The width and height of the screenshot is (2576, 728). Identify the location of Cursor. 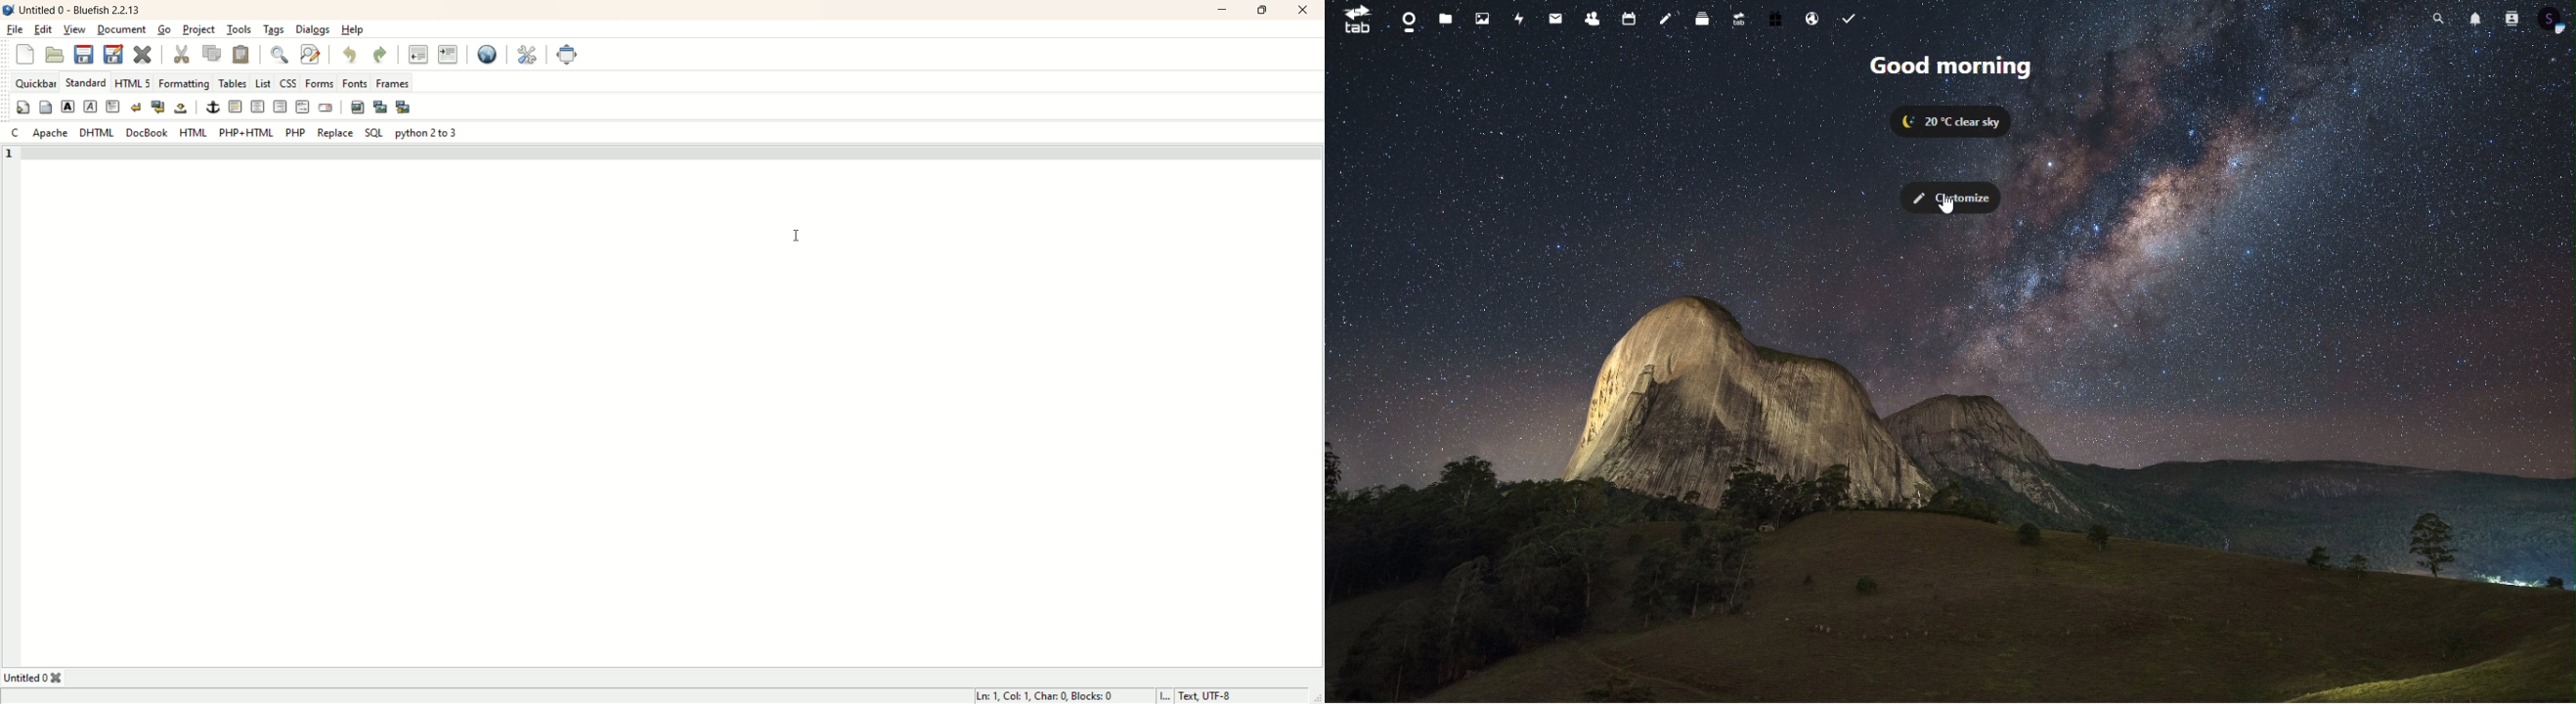
(803, 235).